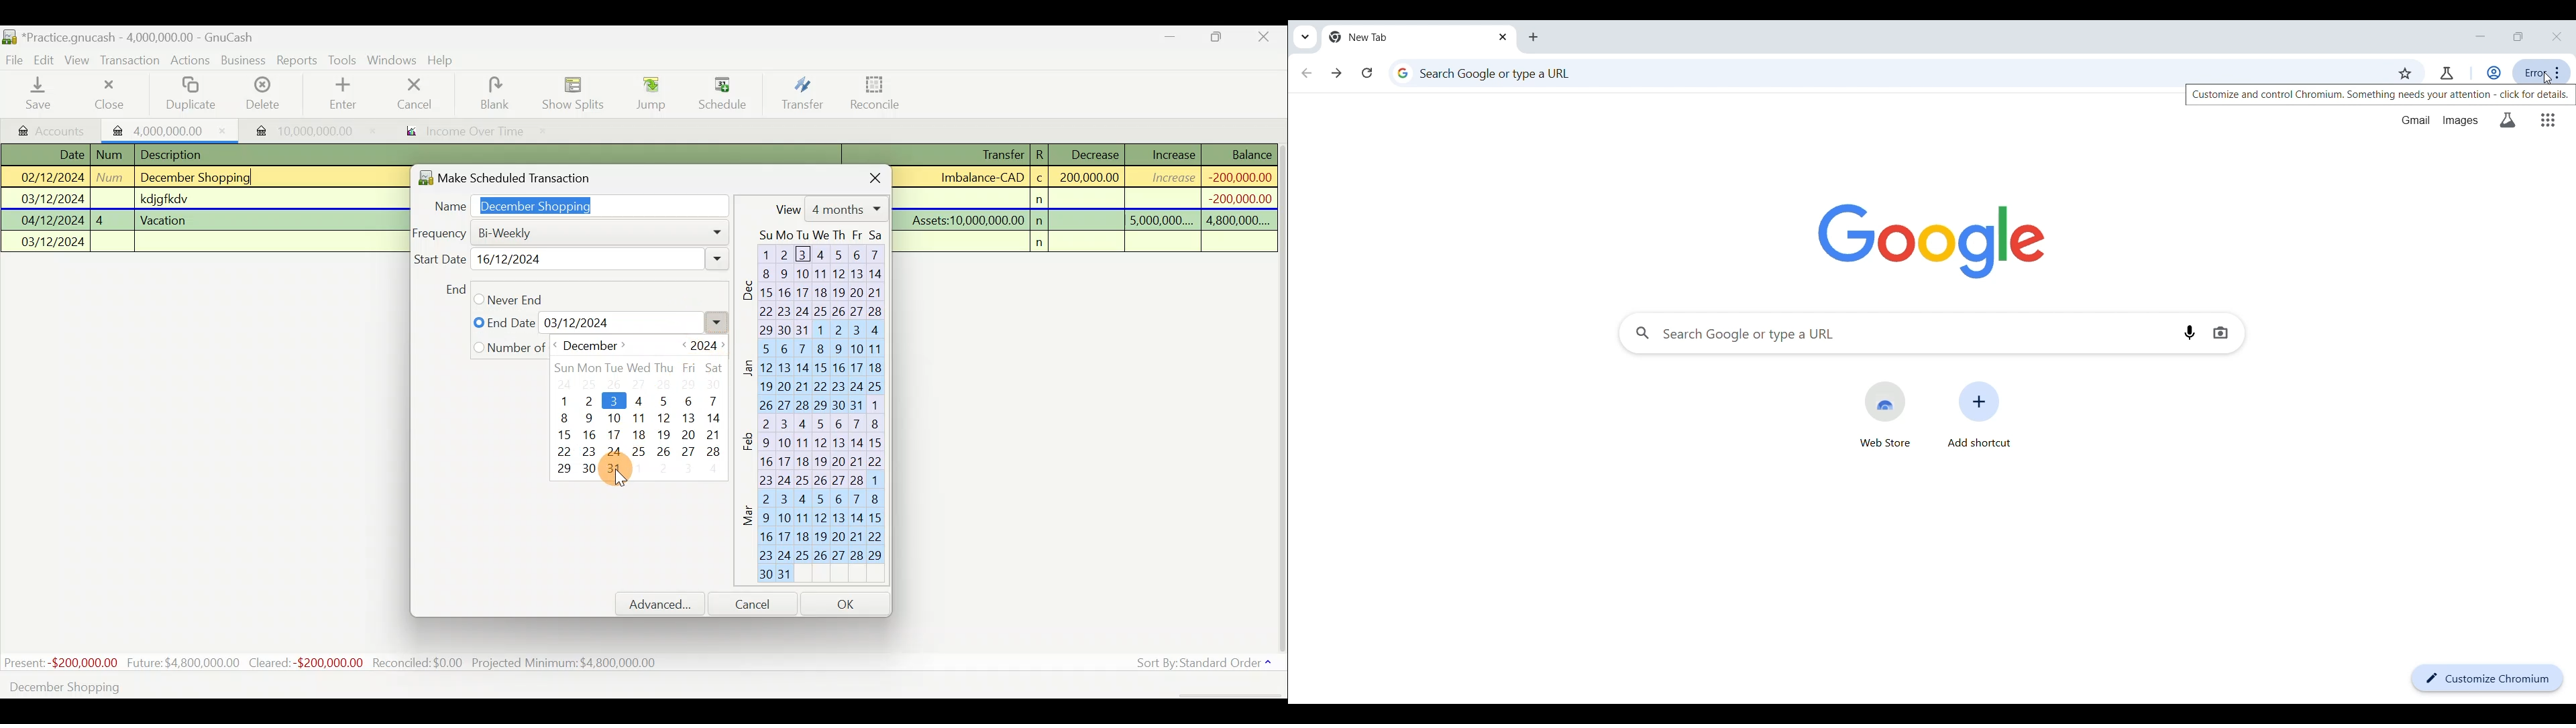 The image size is (2576, 728). I want to click on Make scheduled transaction, so click(526, 175).